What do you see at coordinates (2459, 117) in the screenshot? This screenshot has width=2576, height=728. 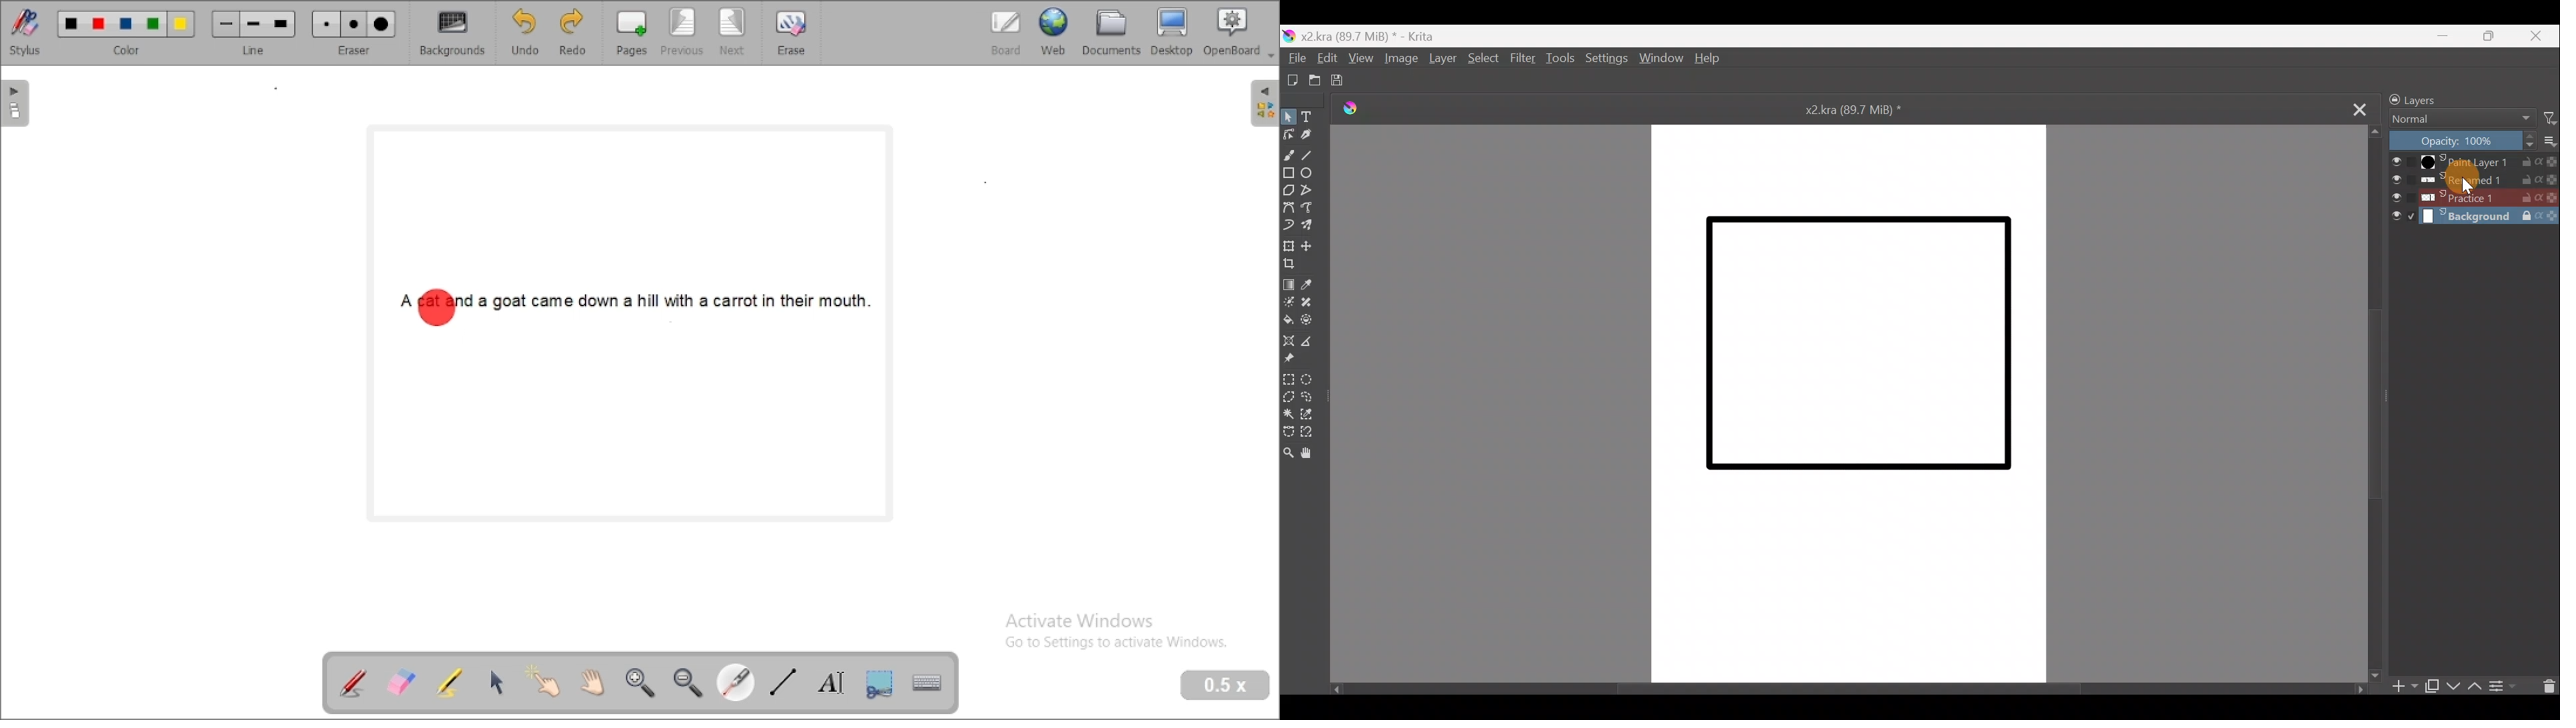 I see `Normal Blending mode` at bounding box center [2459, 117].